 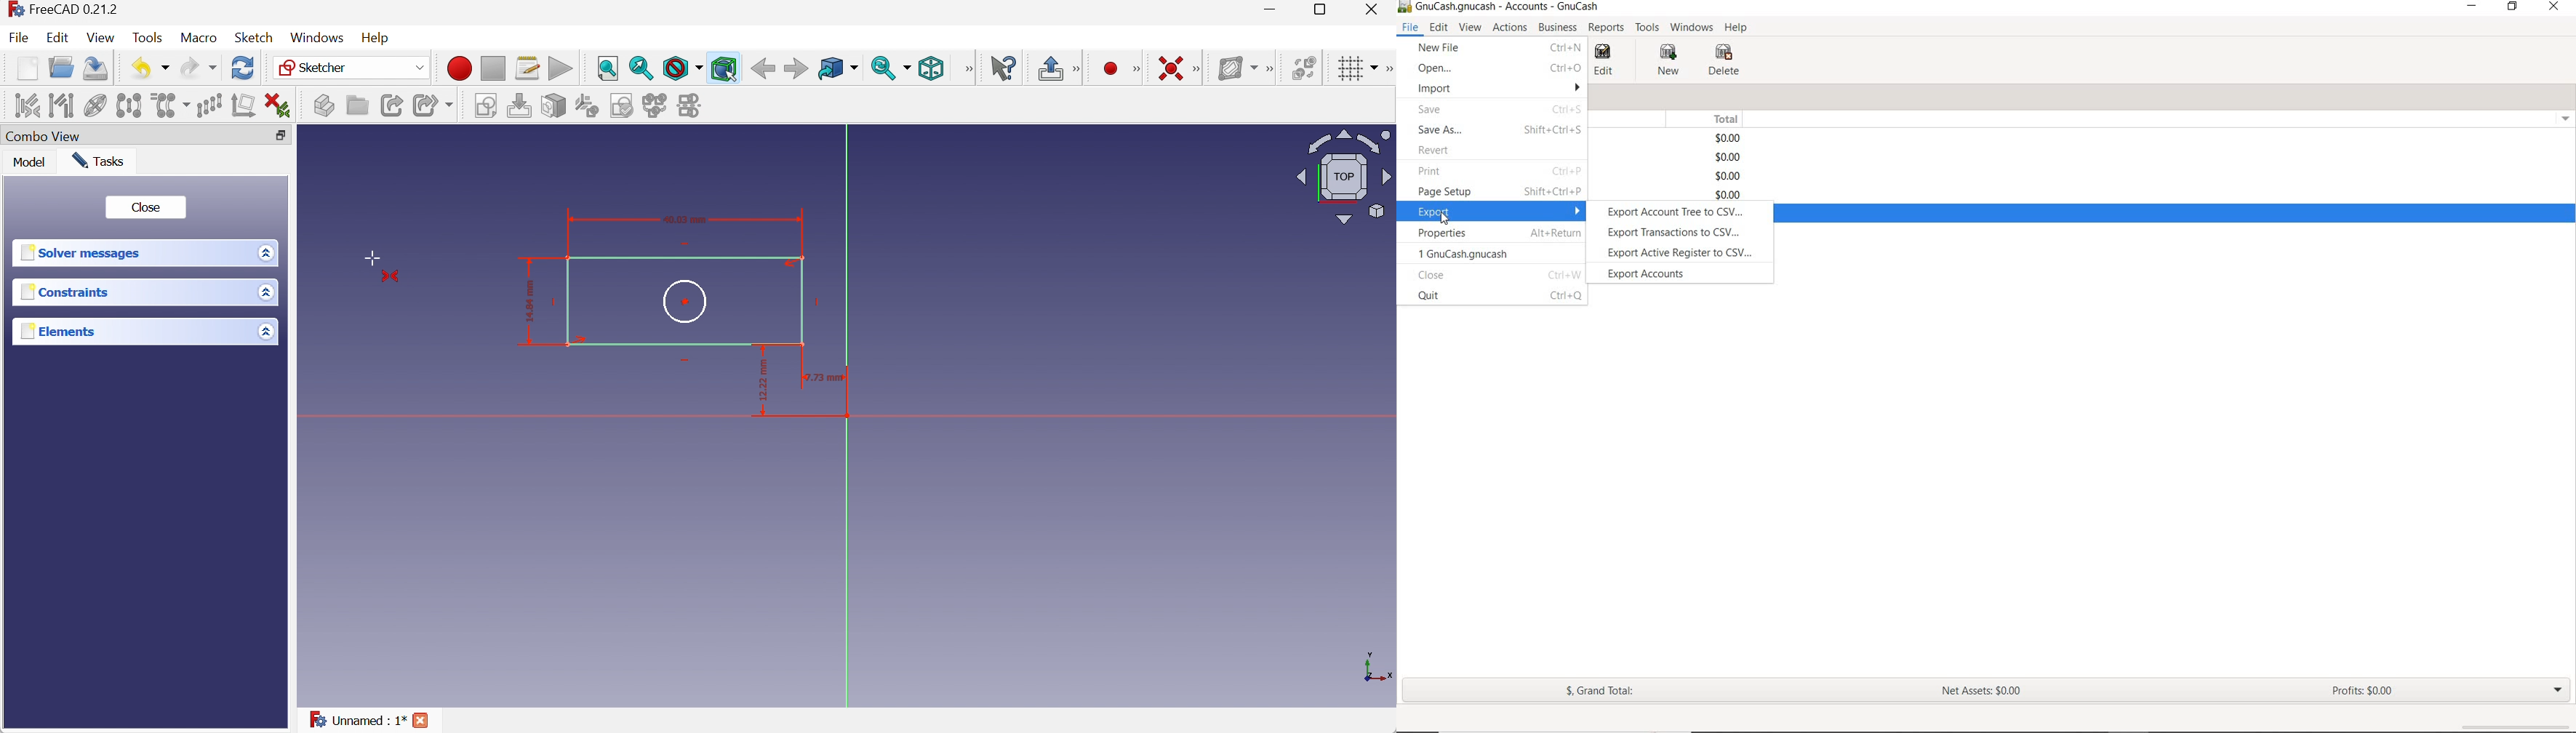 I want to click on New, so click(x=28, y=70).